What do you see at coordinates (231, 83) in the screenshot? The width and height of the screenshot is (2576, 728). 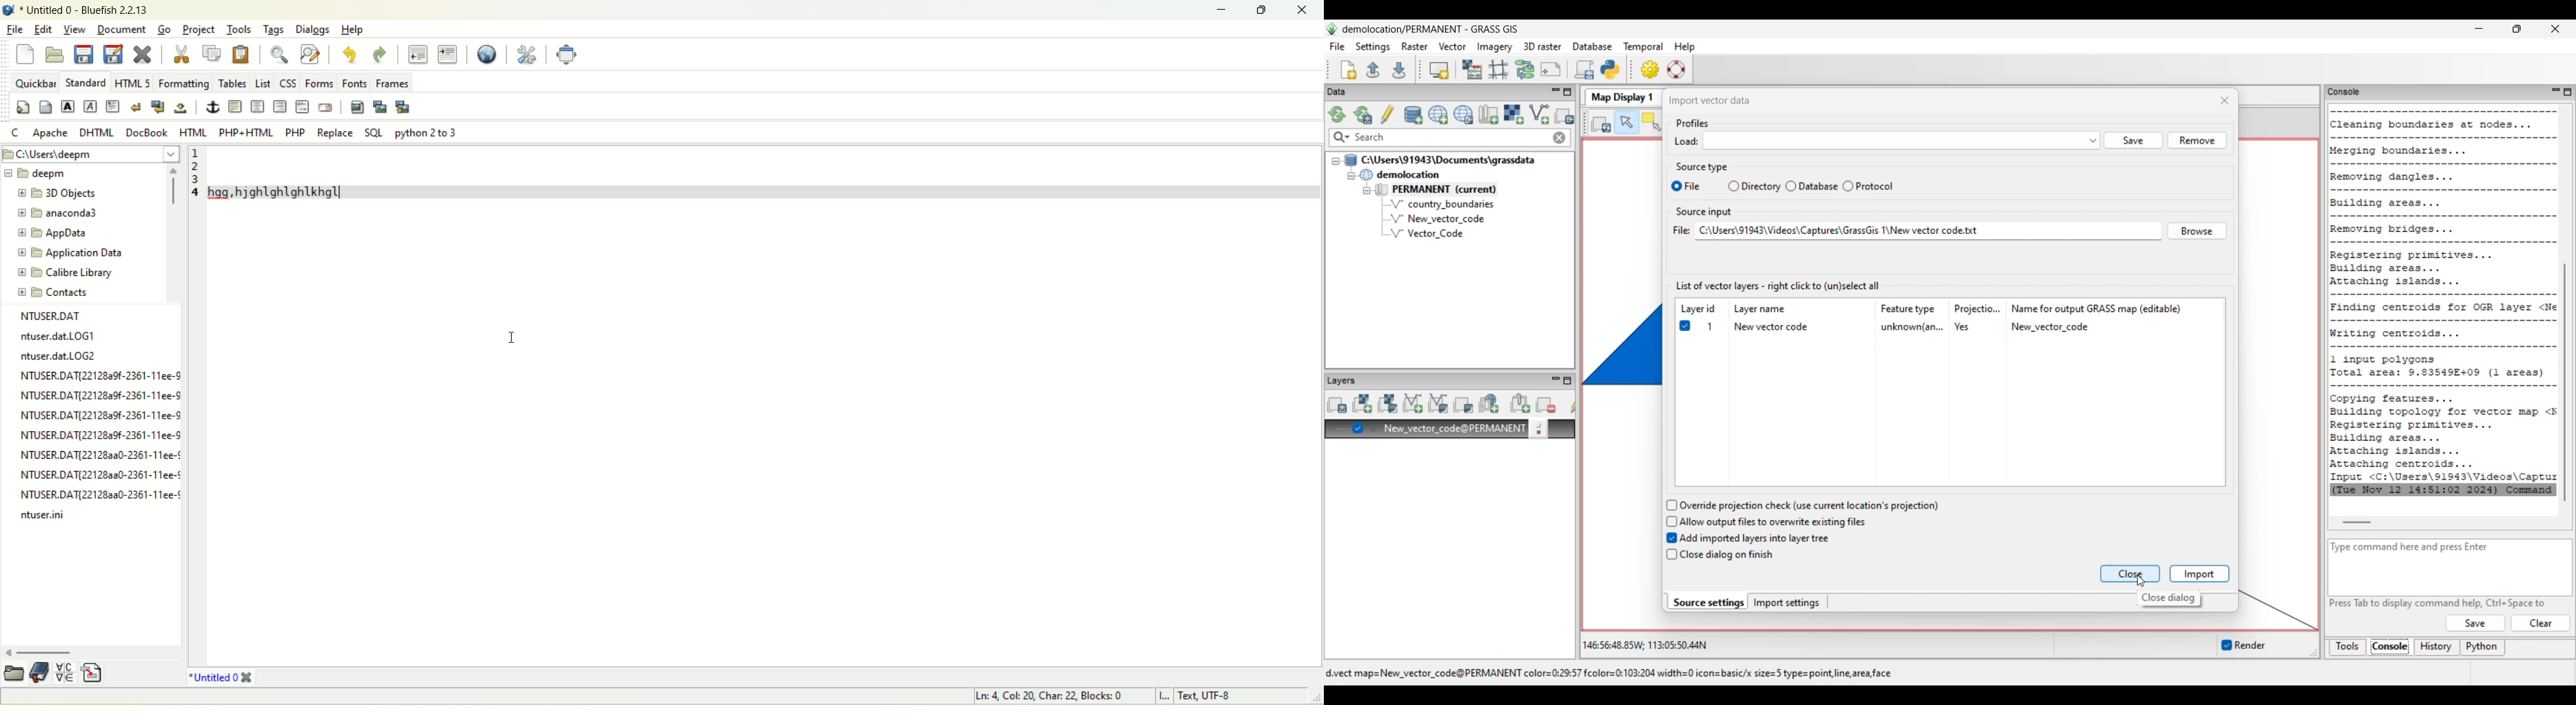 I see `table` at bounding box center [231, 83].